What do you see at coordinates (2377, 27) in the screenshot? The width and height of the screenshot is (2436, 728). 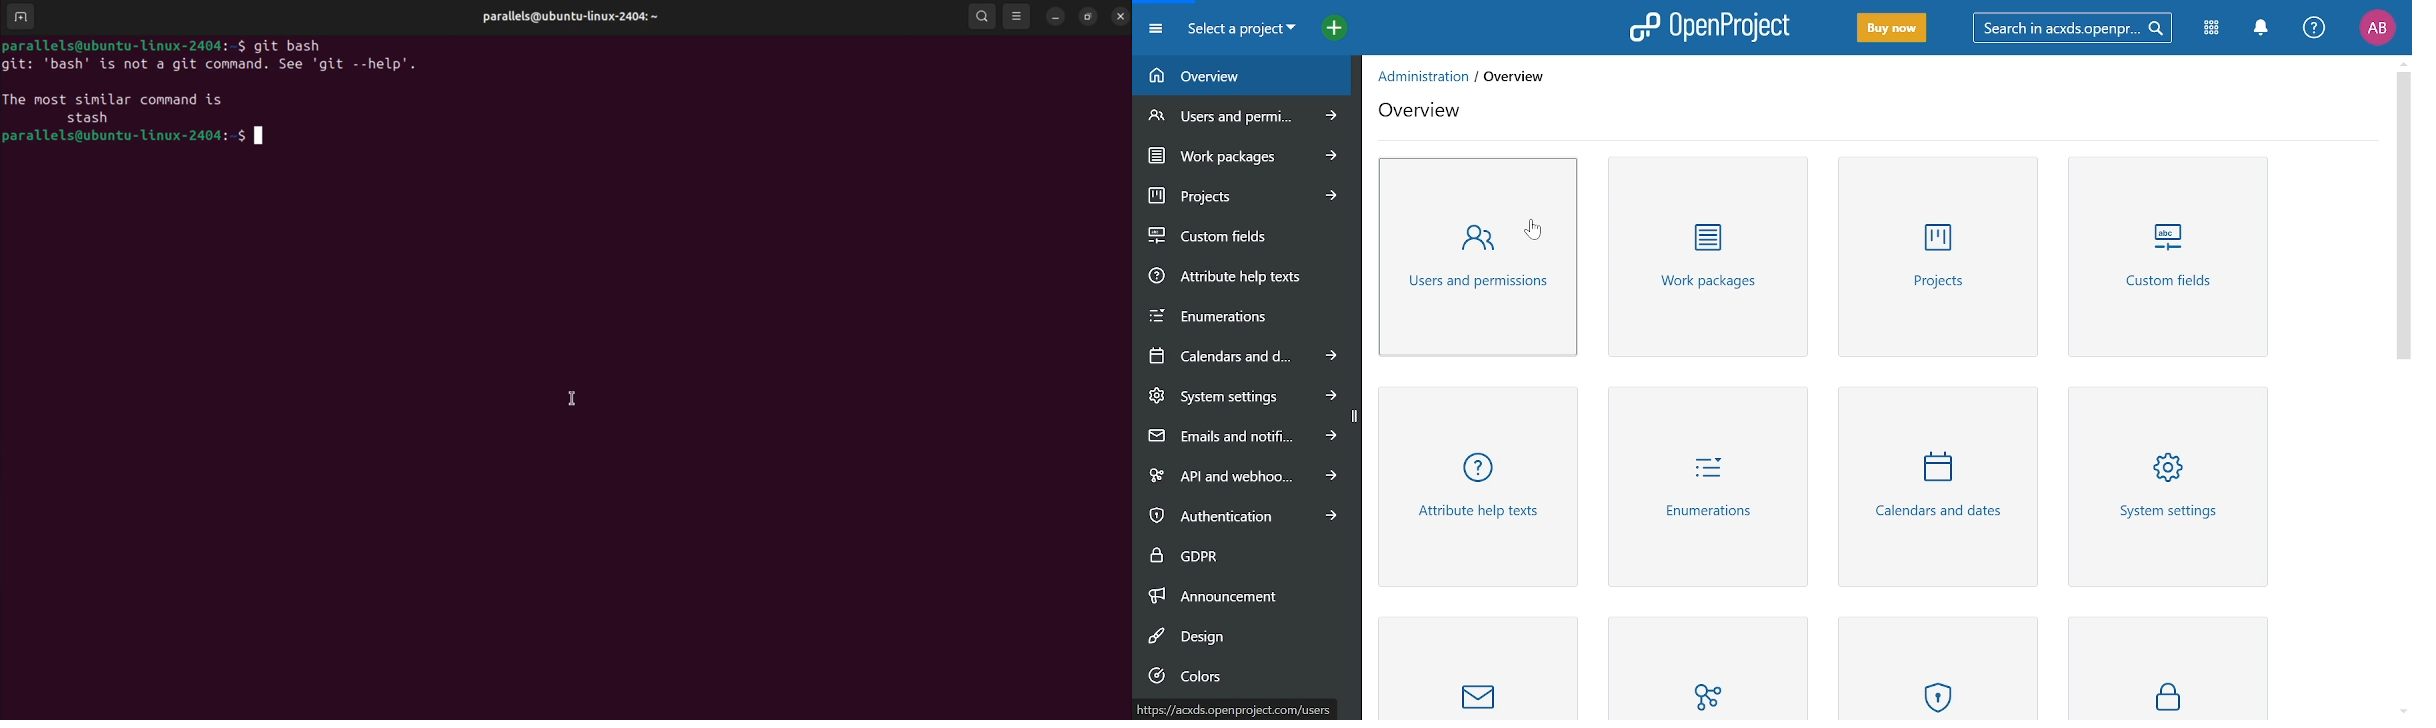 I see `Profile` at bounding box center [2377, 27].